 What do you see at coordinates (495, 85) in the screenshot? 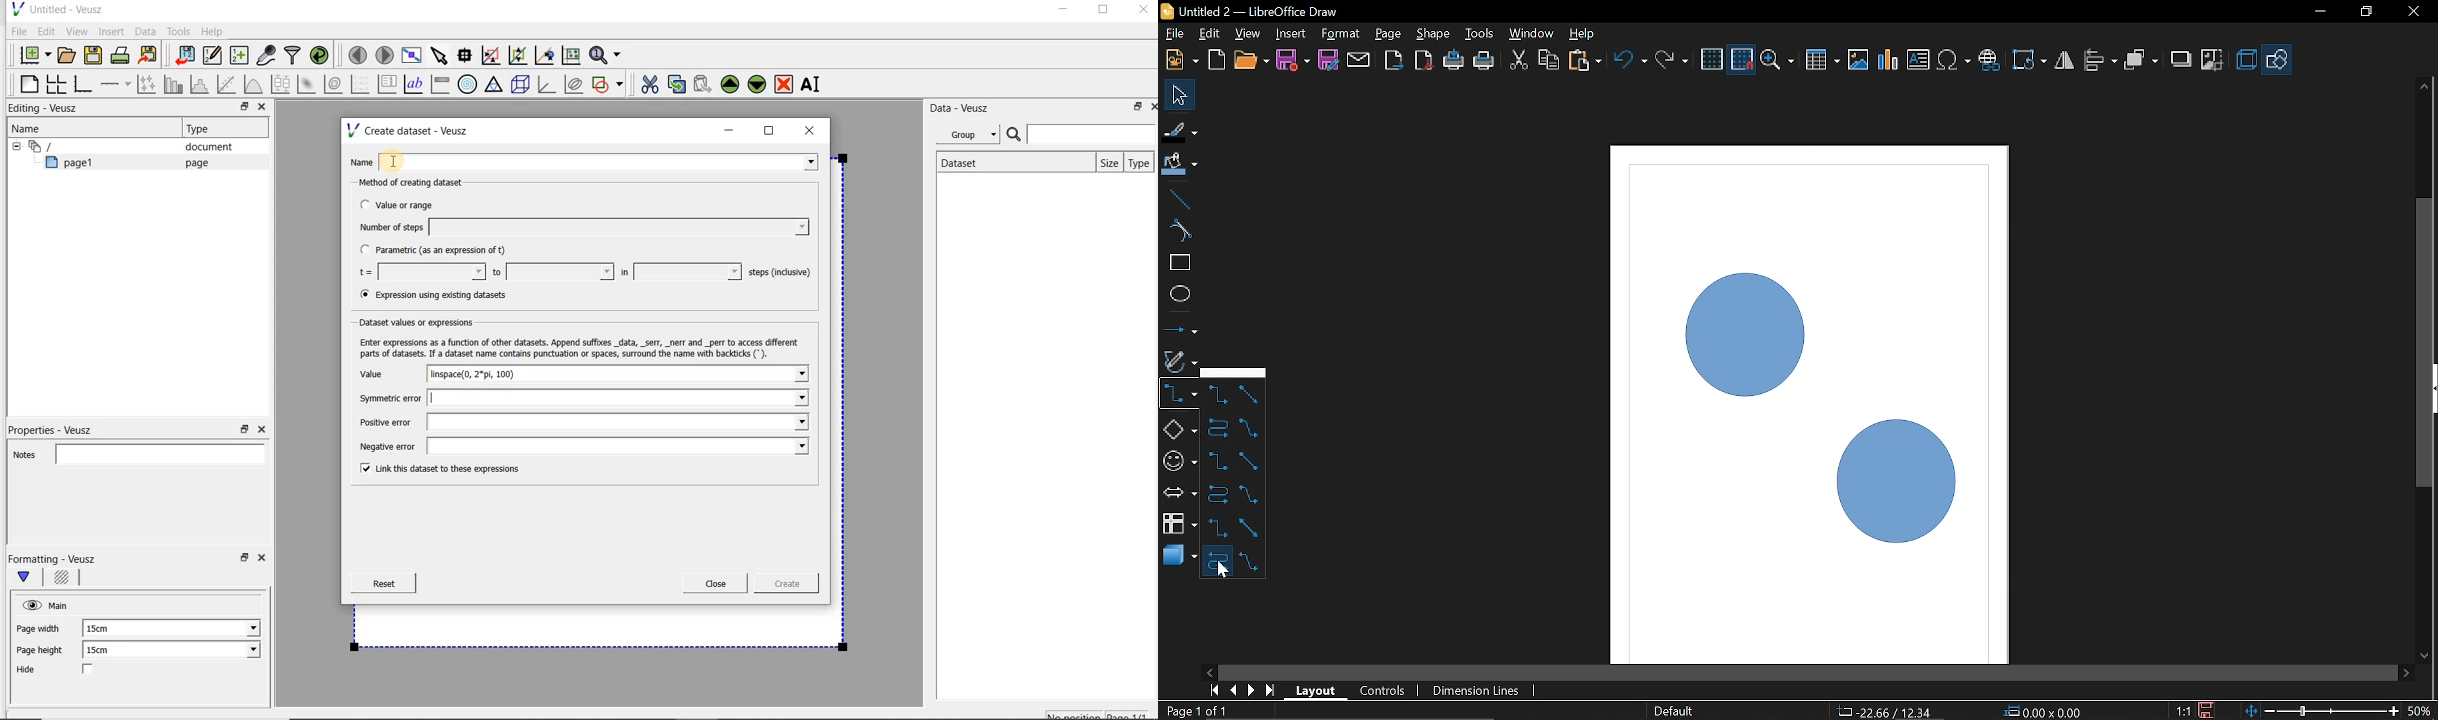
I see `ternary graph` at bounding box center [495, 85].